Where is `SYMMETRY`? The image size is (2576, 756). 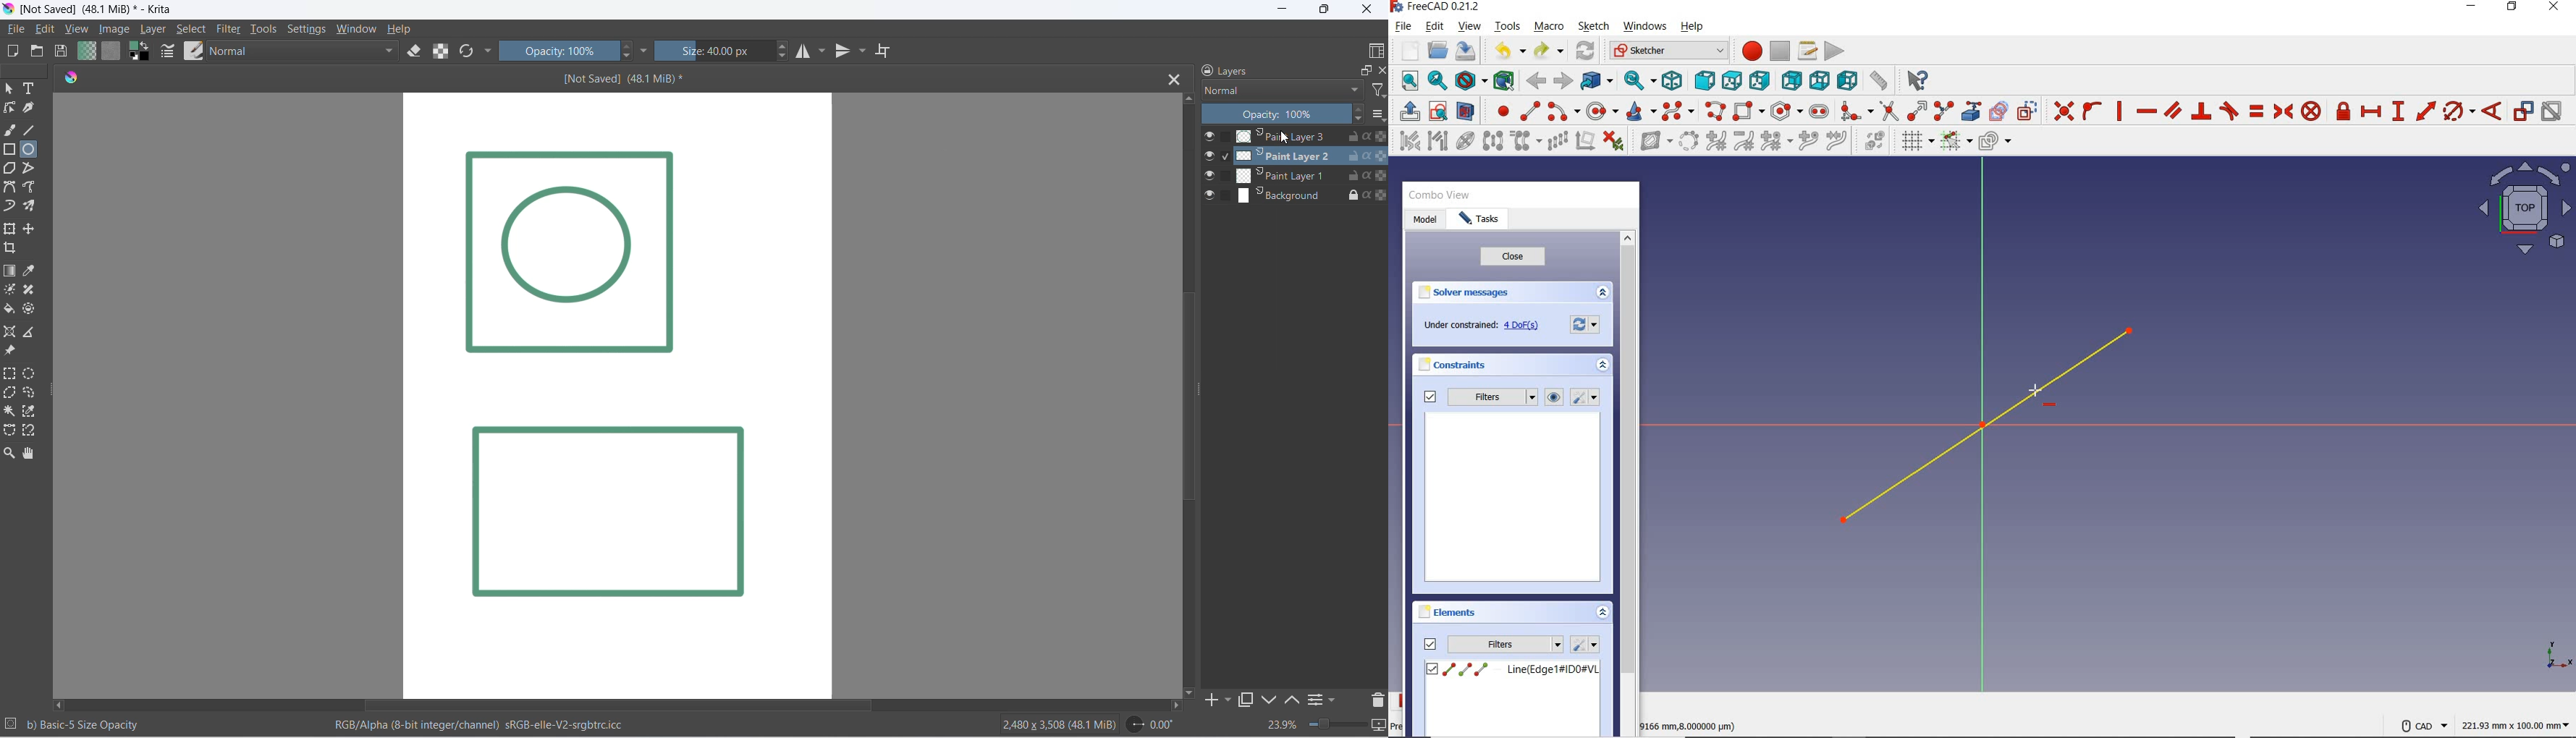
SYMMETRY is located at coordinates (1493, 140).